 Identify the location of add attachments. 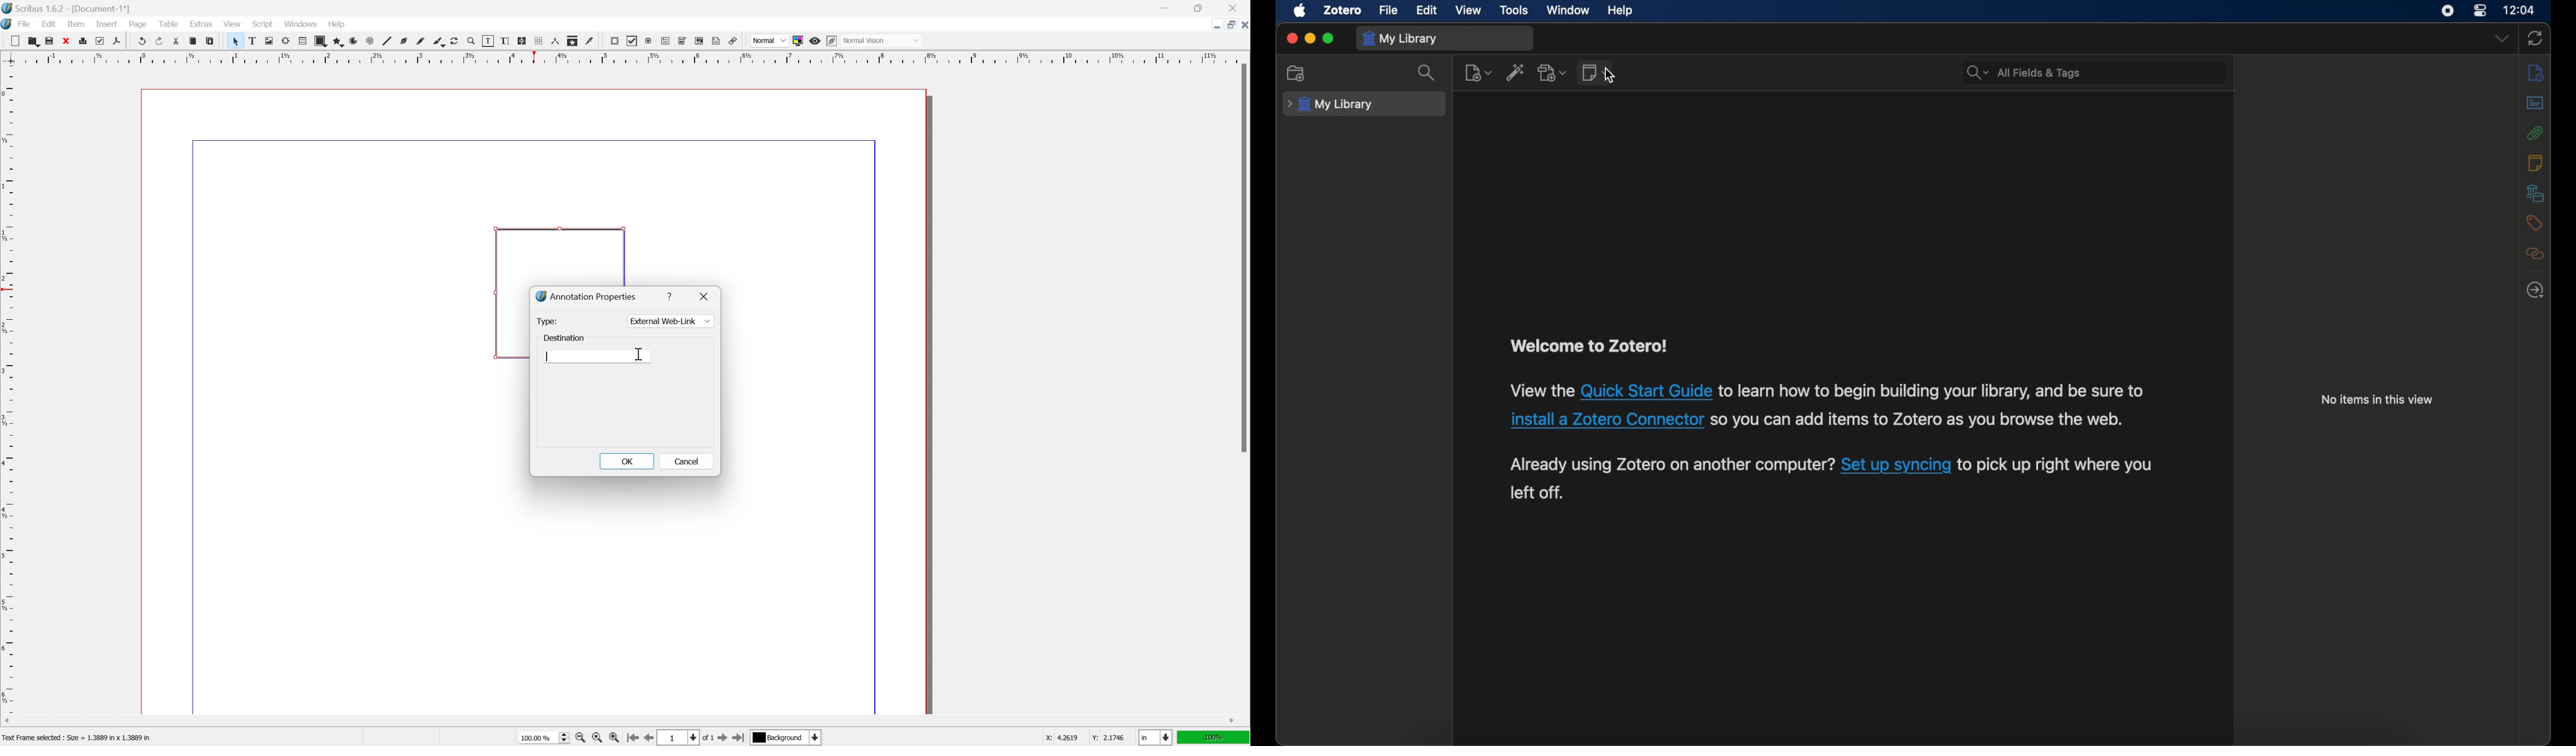
(1553, 73).